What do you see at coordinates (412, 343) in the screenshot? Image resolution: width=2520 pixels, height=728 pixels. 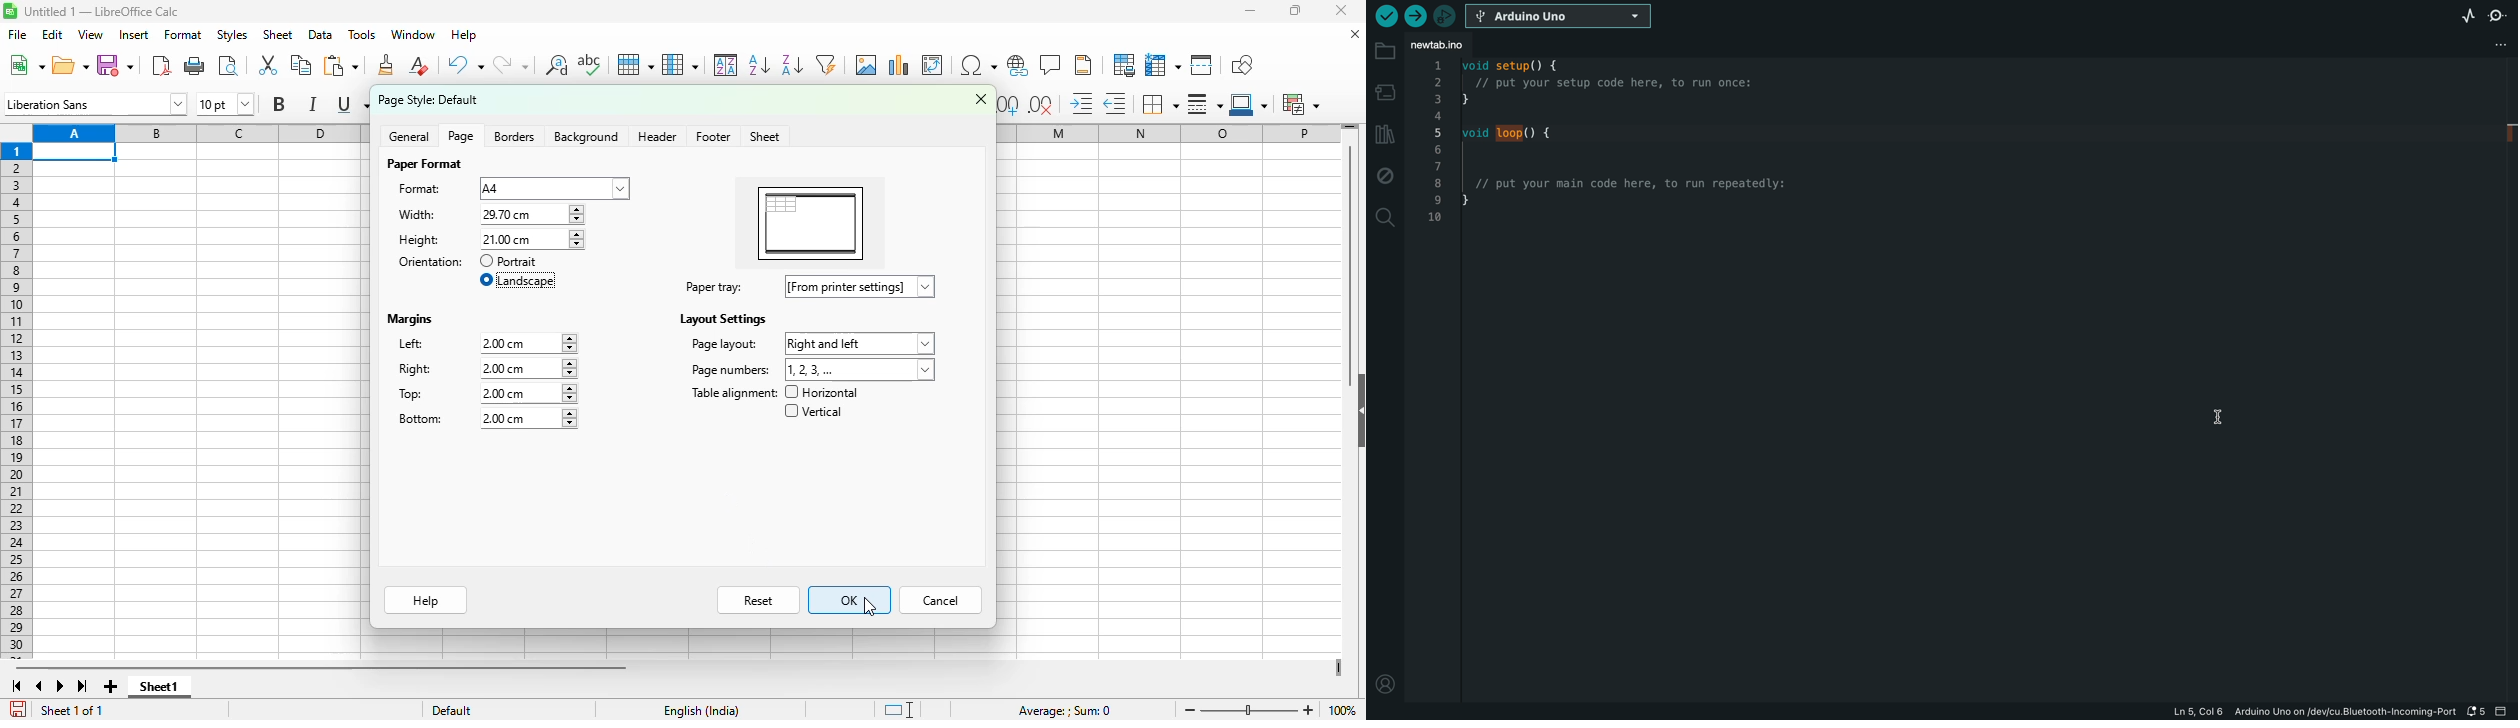 I see `left: ` at bounding box center [412, 343].